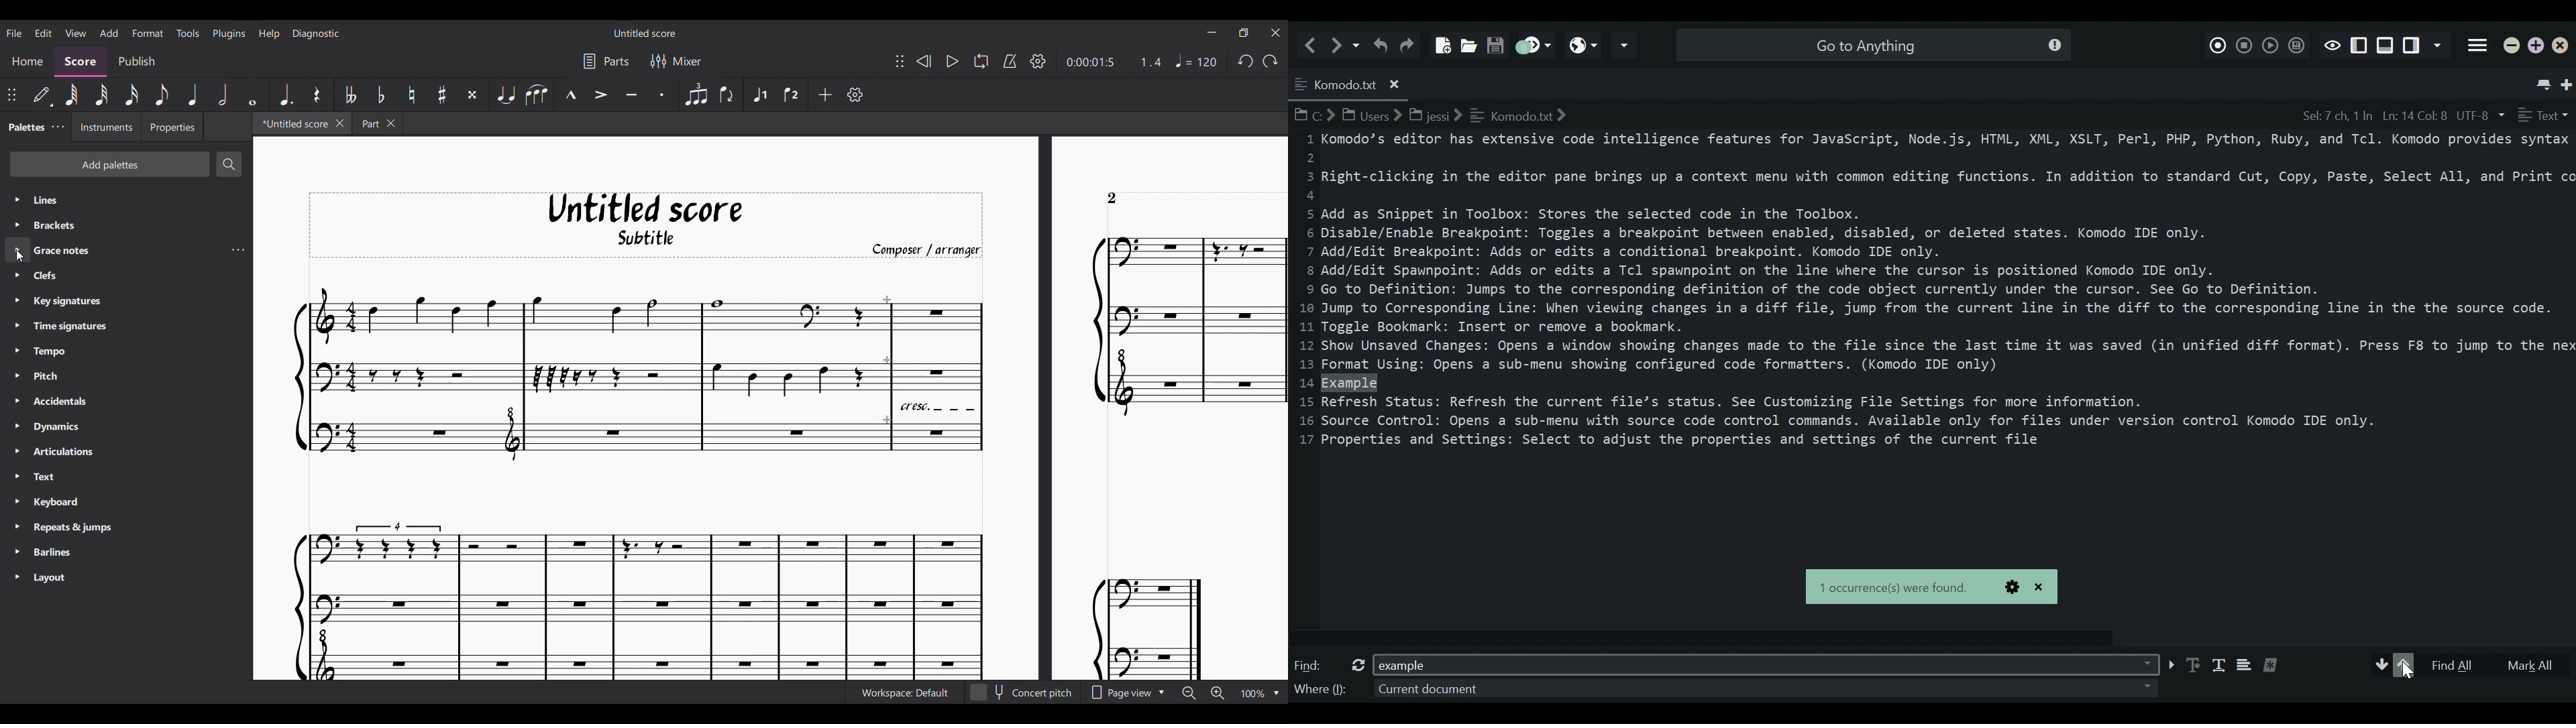 The height and width of the screenshot is (728, 2576). I want to click on New File, so click(1440, 40).